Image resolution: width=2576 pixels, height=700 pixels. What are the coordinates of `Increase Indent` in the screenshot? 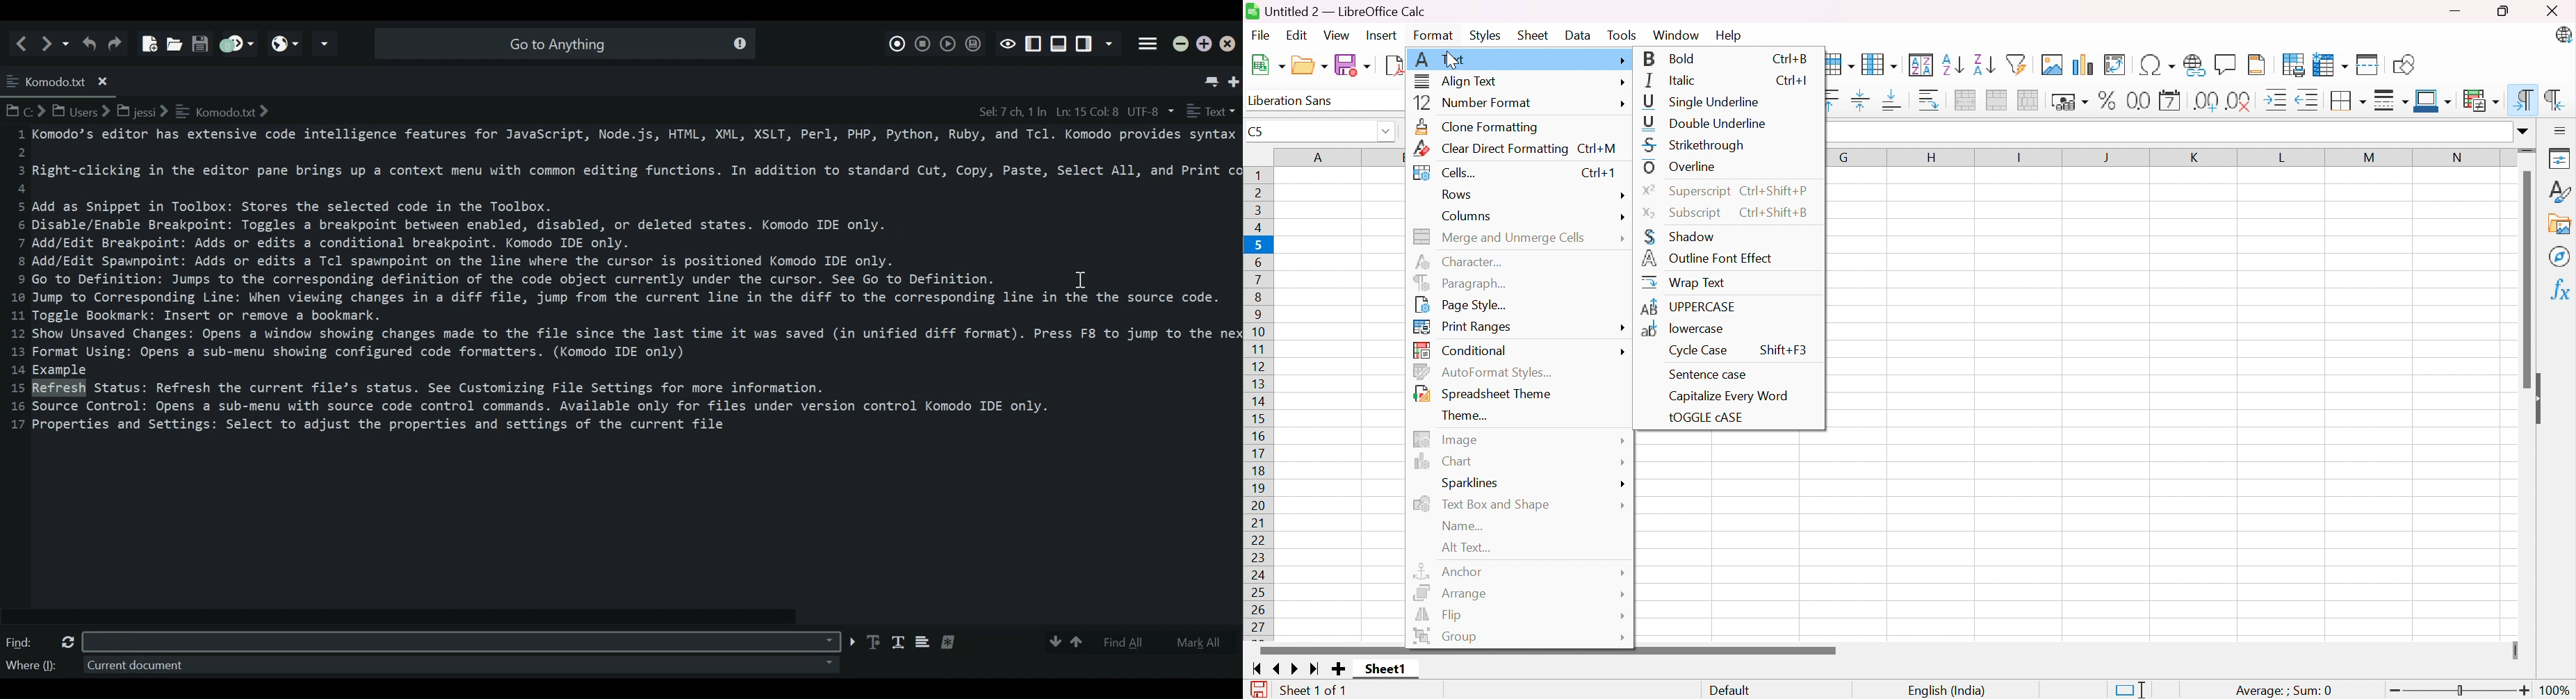 It's located at (2279, 100).